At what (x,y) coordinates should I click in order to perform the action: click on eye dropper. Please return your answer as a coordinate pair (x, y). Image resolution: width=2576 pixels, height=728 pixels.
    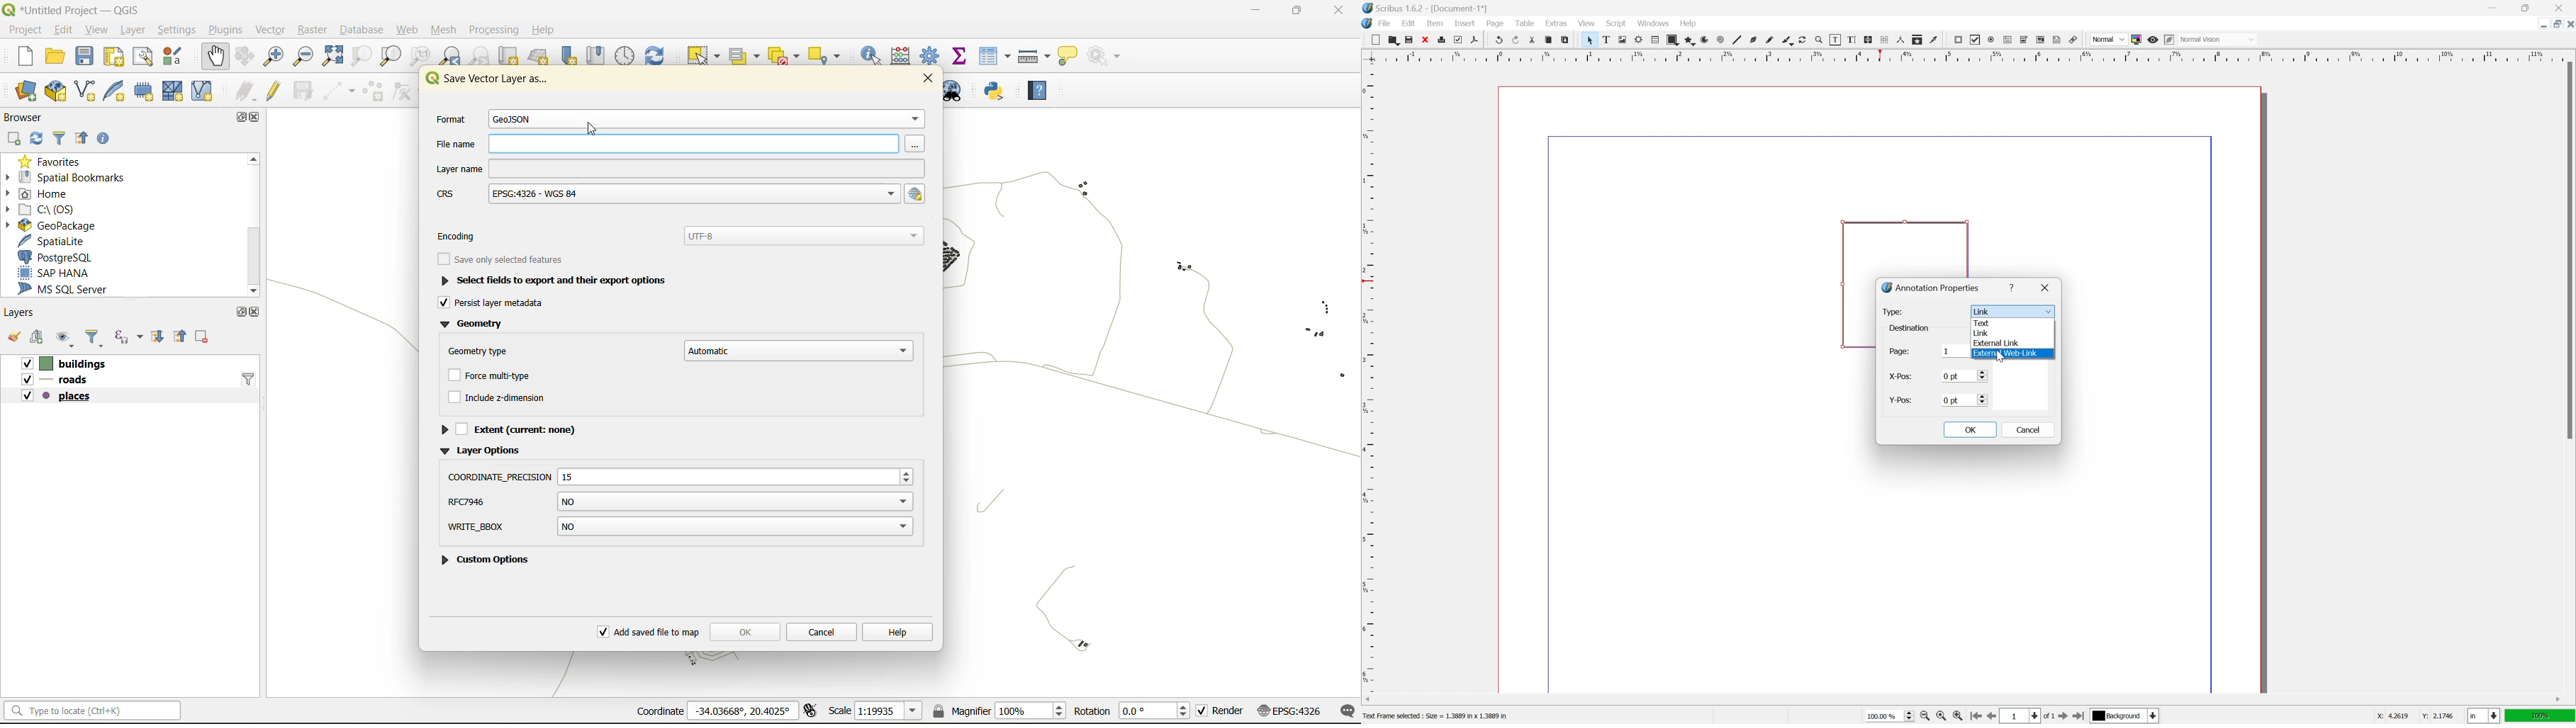
    Looking at the image, I should click on (1935, 40).